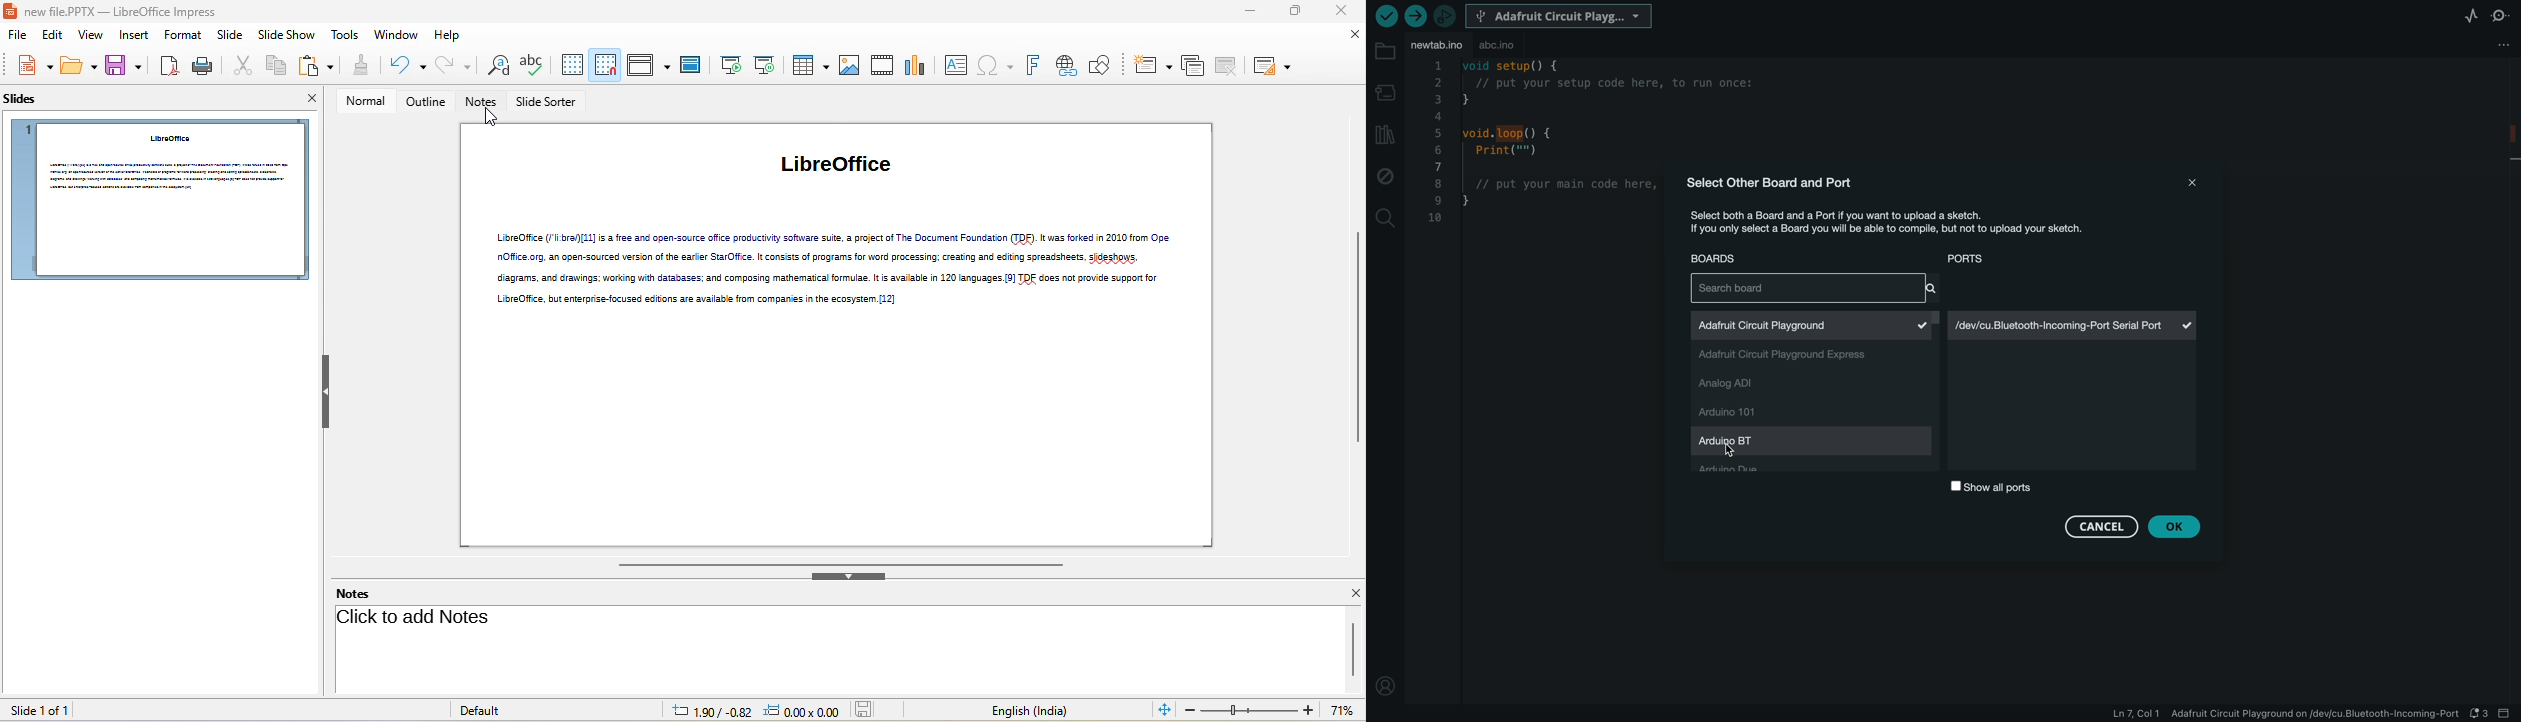 The height and width of the screenshot is (728, 2548). Describe the element at coordinates (1354, 593) in the screenshot. I see `close` at that location.